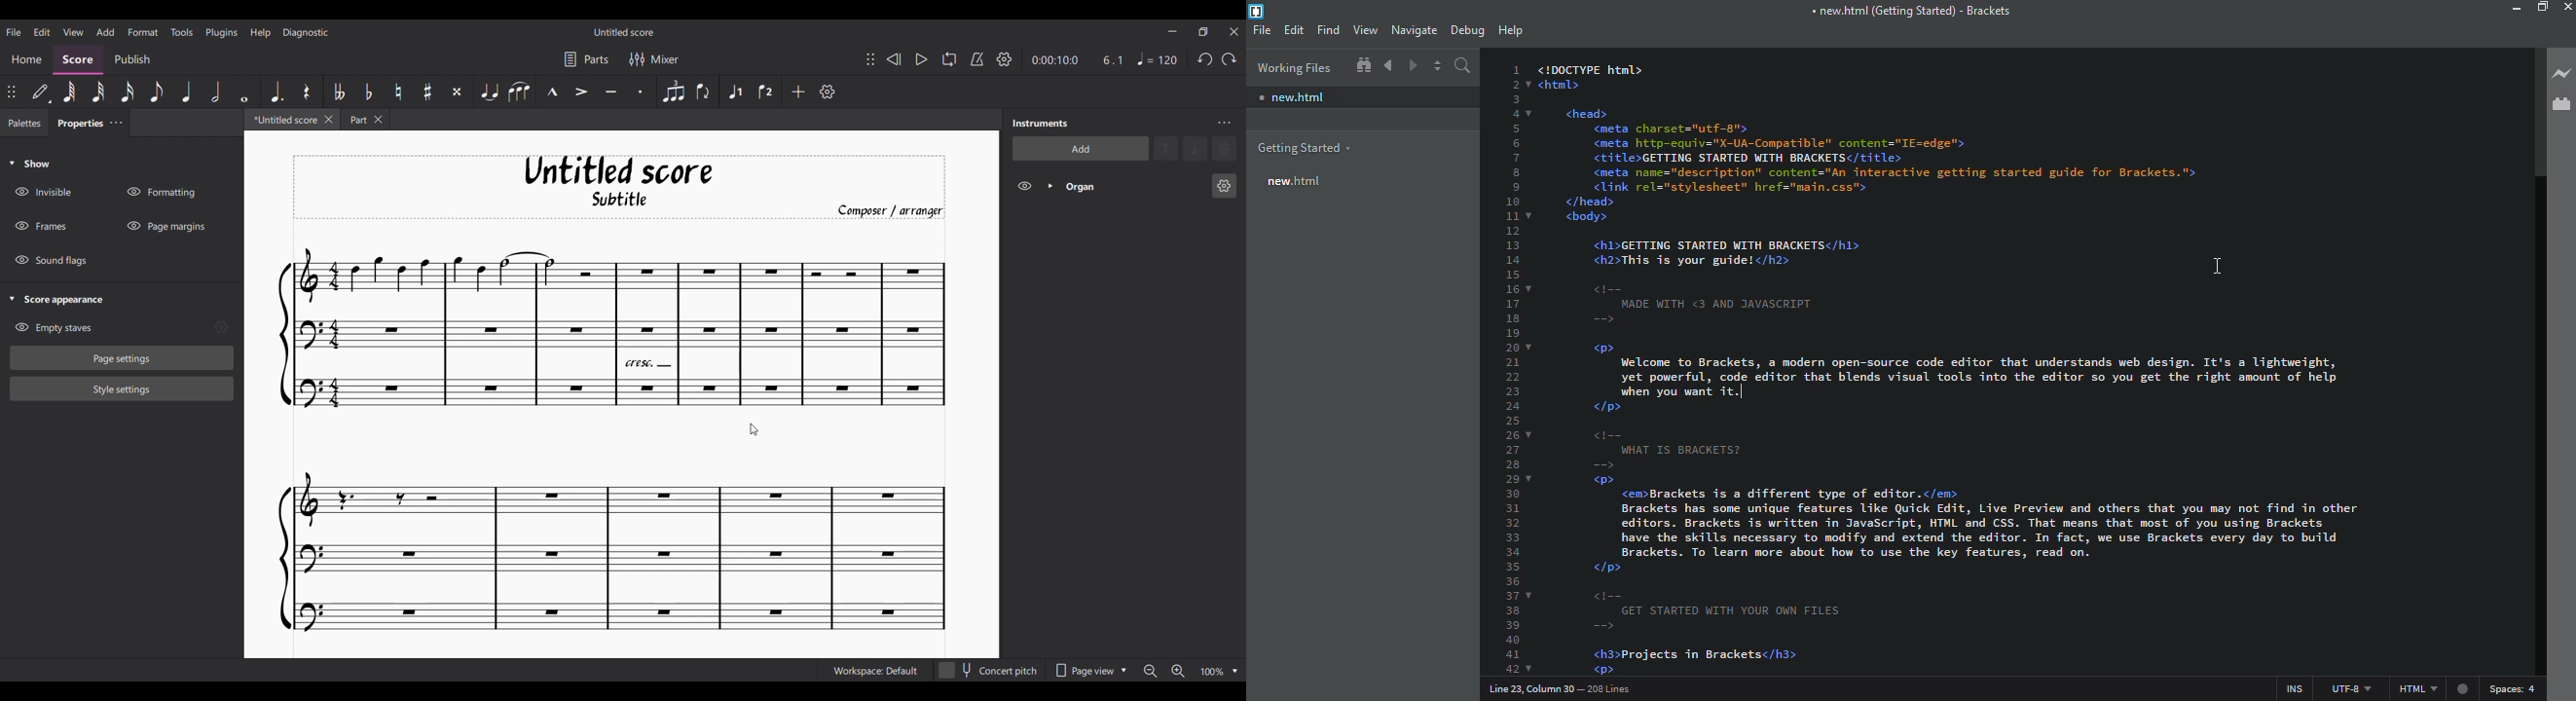 The height and width of the screenshot is (728, 2576). Describe the element at coordinates (1224, 123) in the screenshot. I see `Instruments panel settings` at that location.